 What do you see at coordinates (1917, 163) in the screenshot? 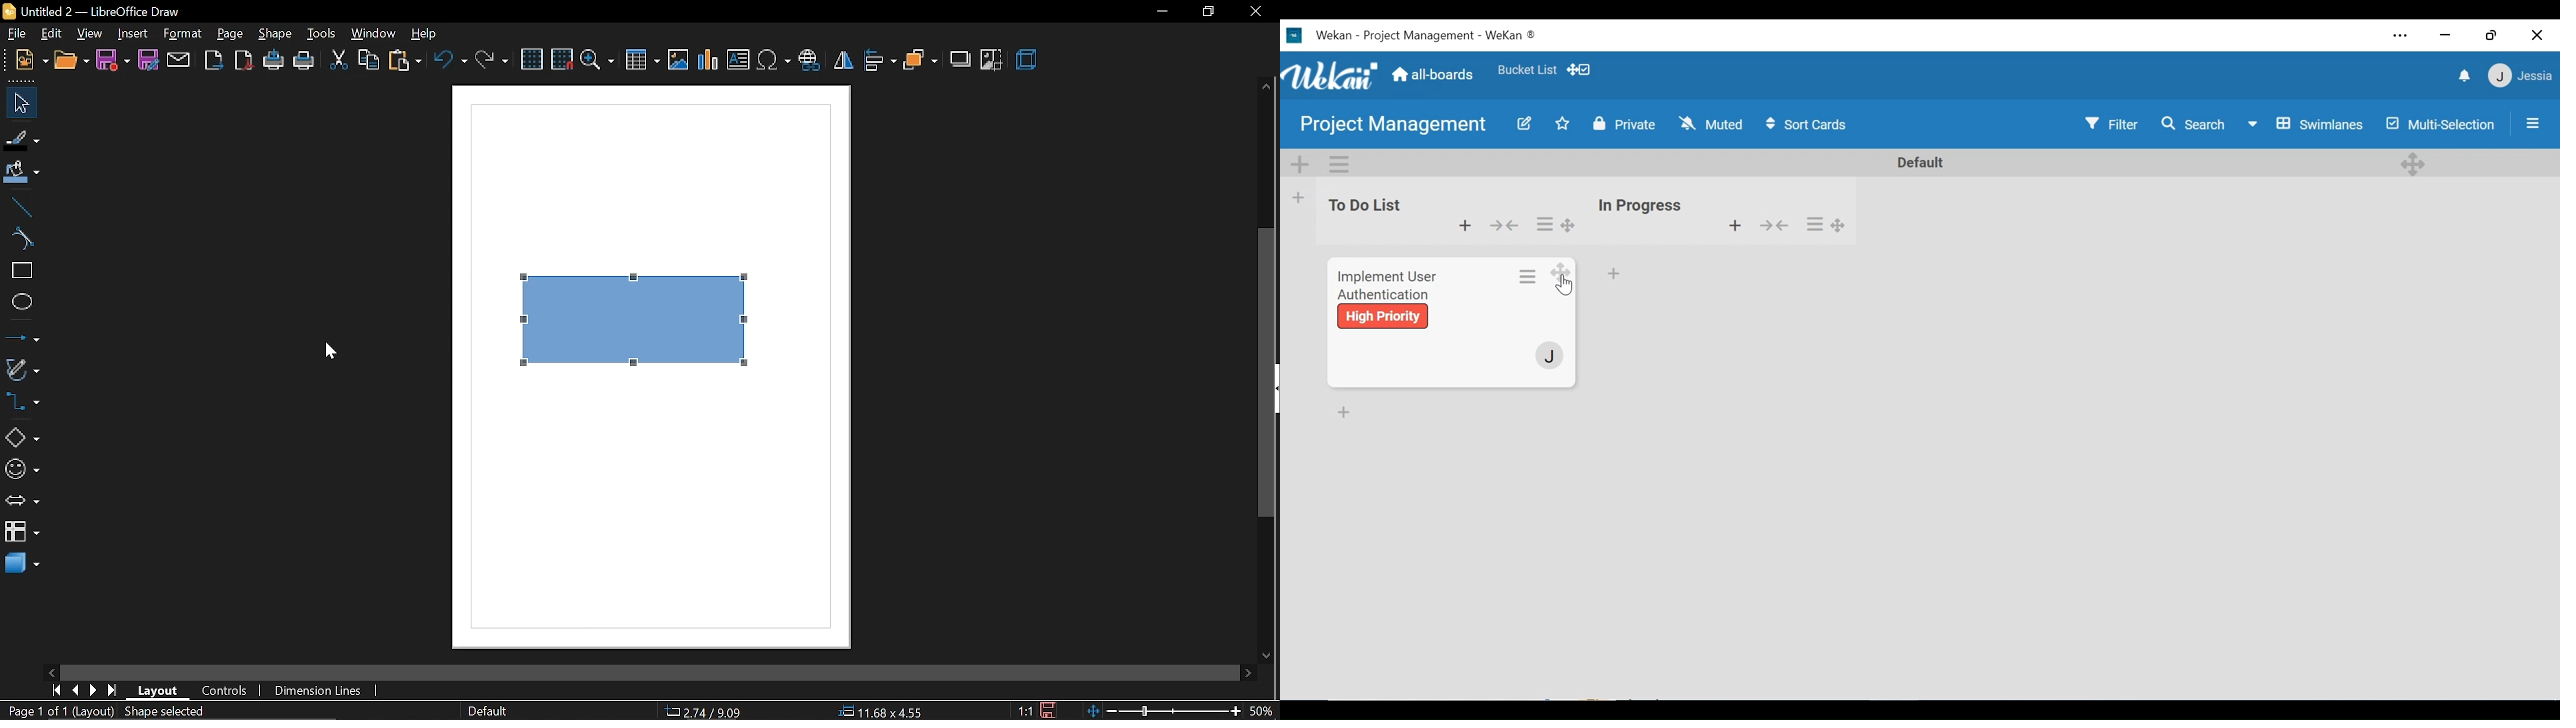
I see `Default` at bounding box center [1917, 163].